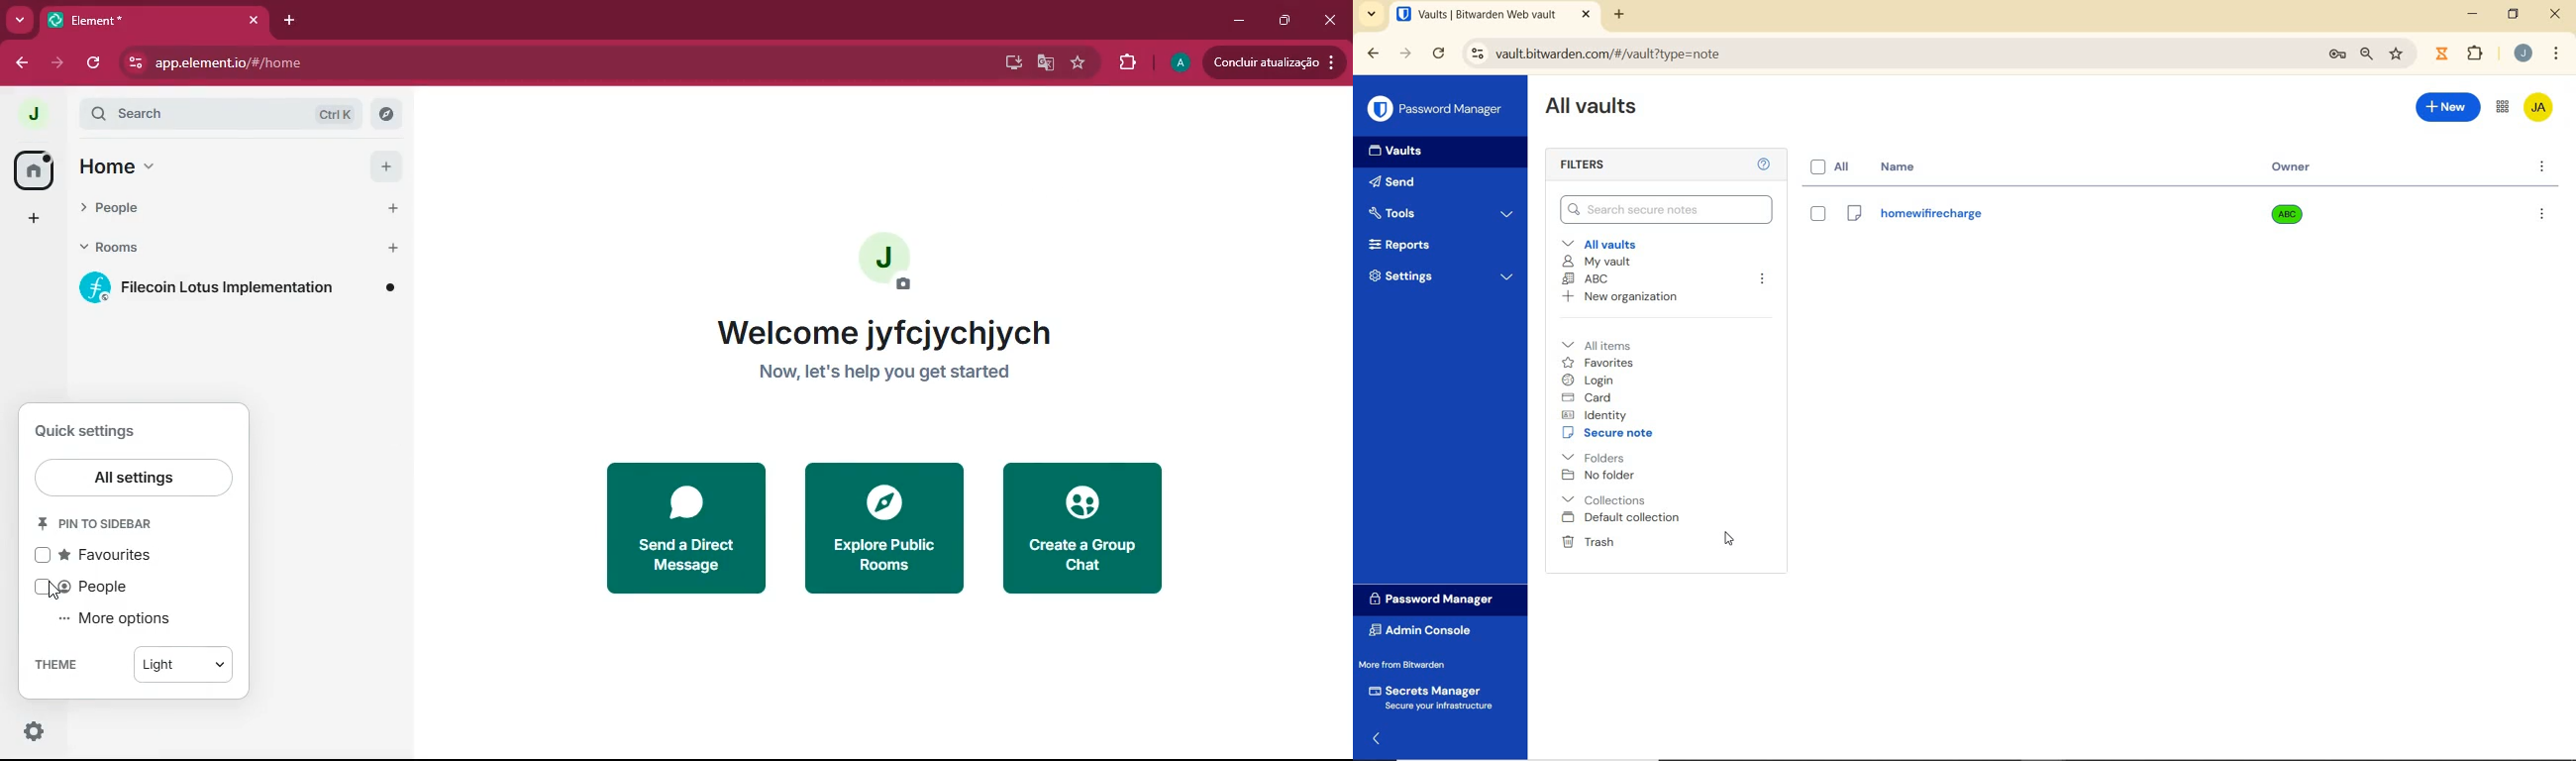 This screenshot has height=784, width=2576. What do you see at coordinates (1601, 243) in the screenshot?
I see `All vaults` at bounding box center [1601, 243].